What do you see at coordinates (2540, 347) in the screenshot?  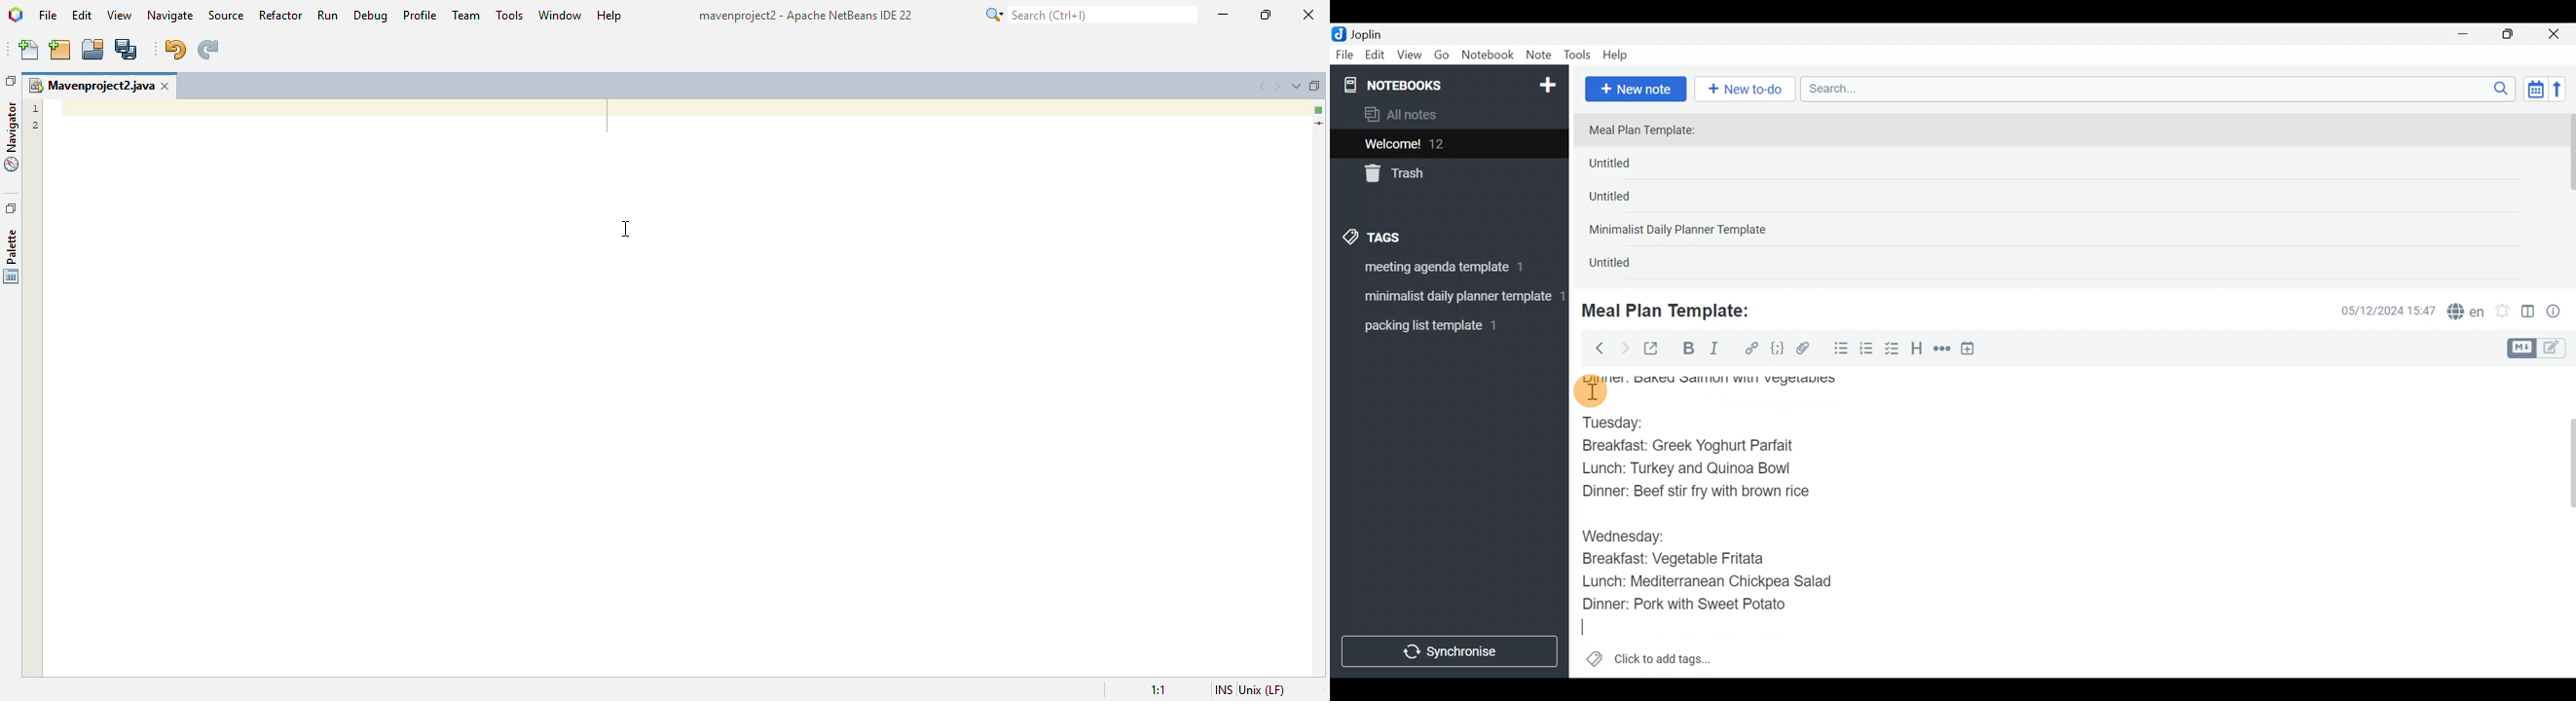 I see `Toggle editors` at bounding box center [2540, 347].